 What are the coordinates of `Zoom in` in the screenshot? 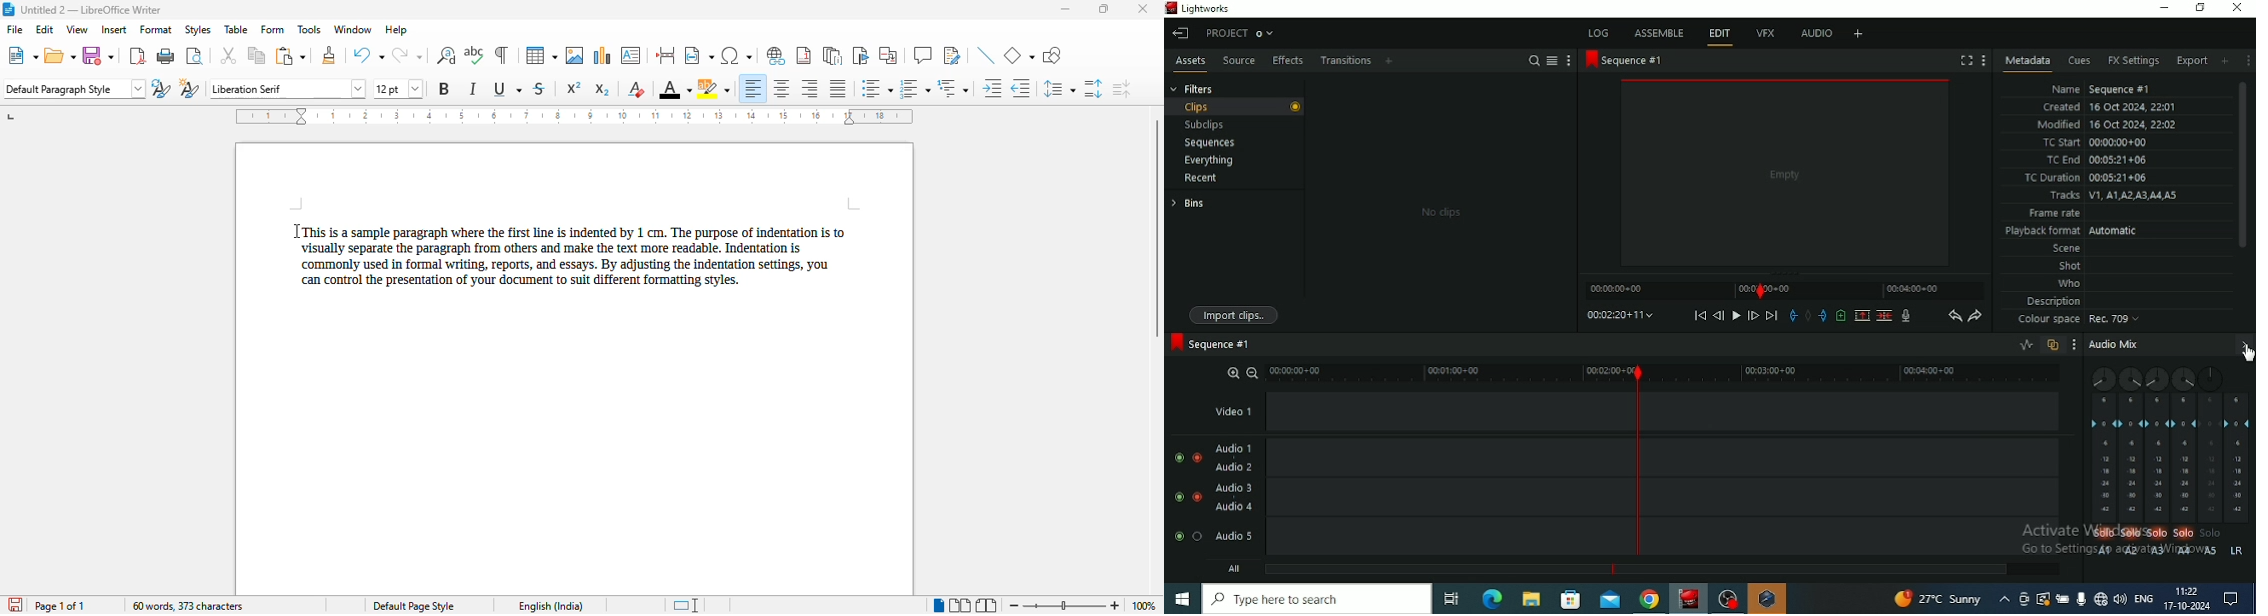 It's located at (1232, 372).